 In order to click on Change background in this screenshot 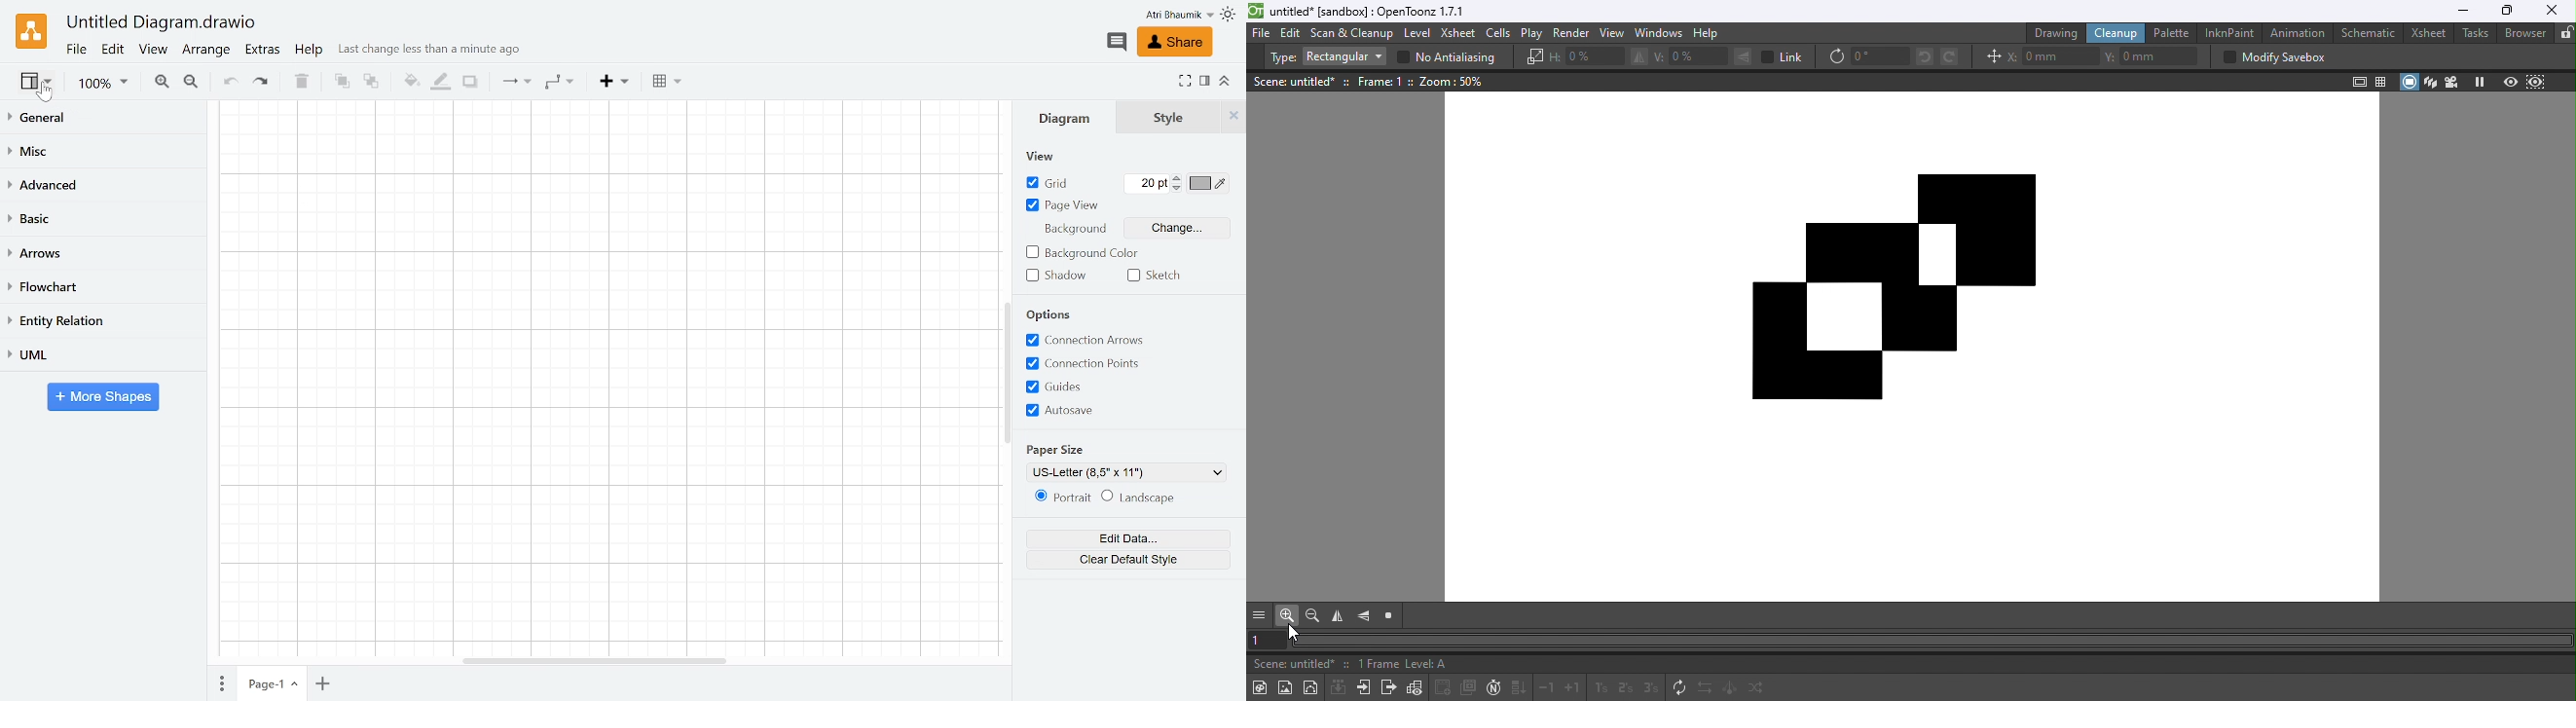, I will do `click(1182, 227)`.